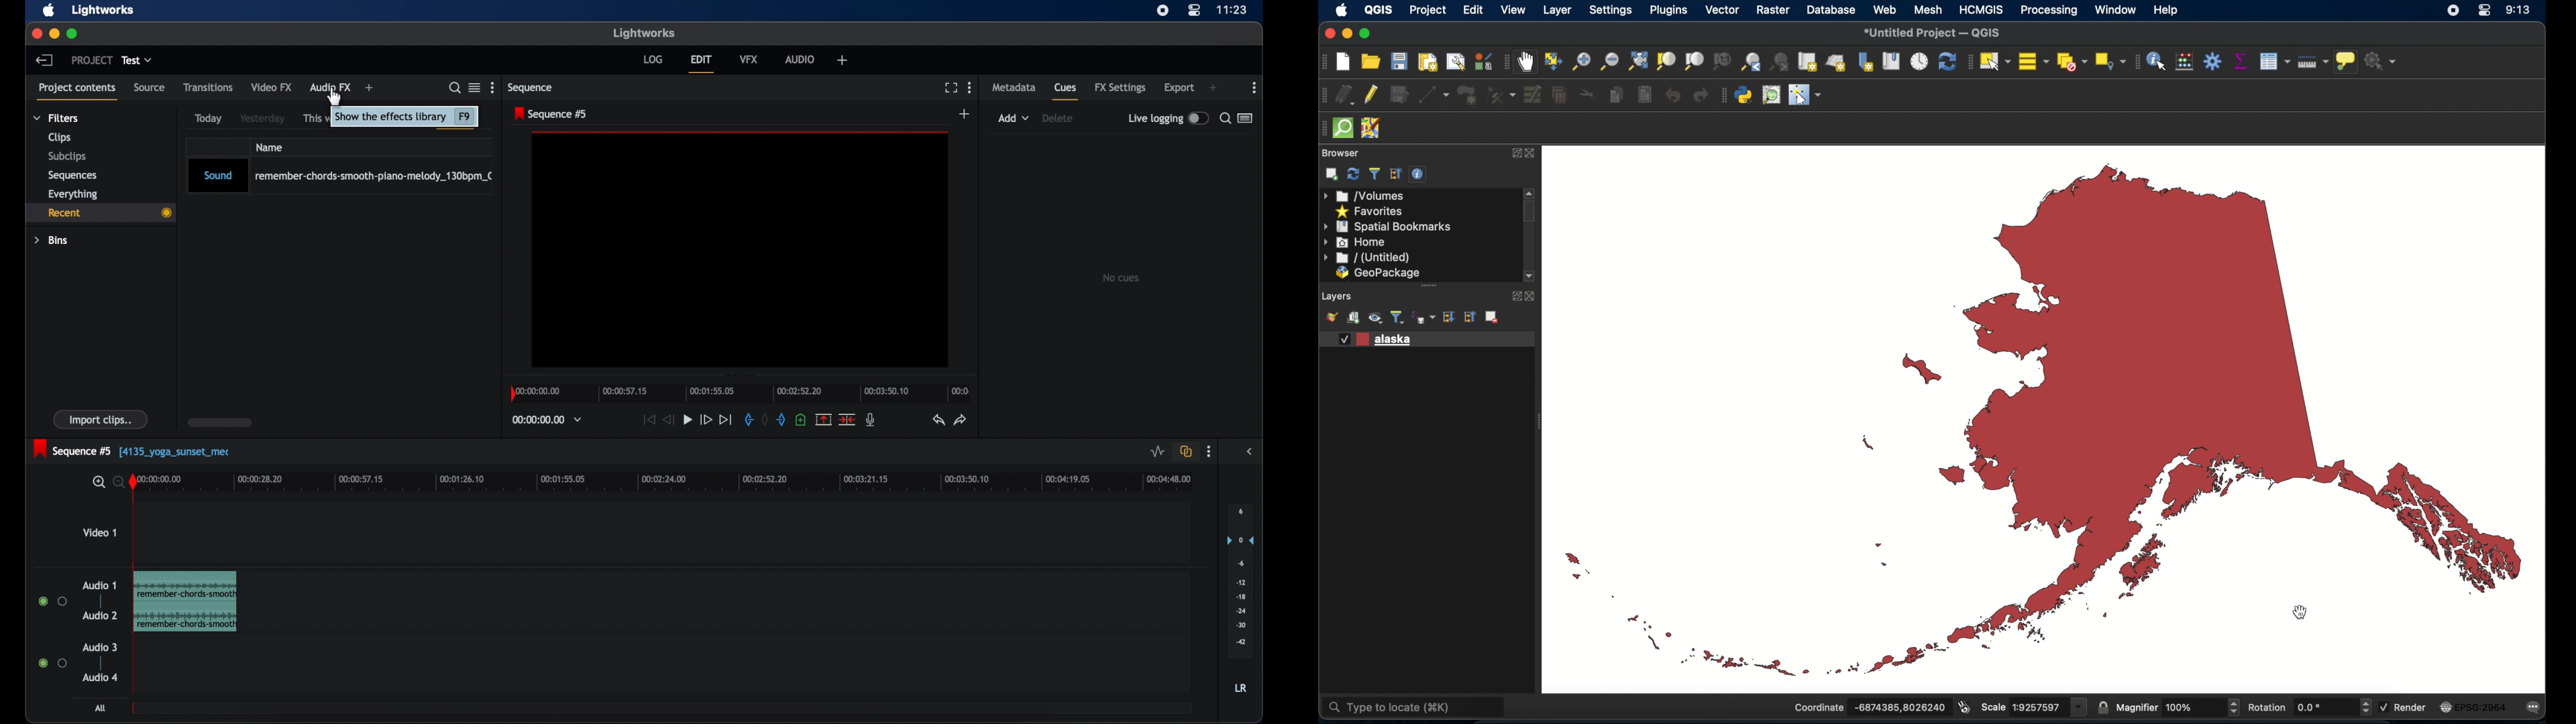 The width and height of the screenshot is (2576, 728). What do you see at coordinates (68, 157) in the screenshot?
I see `subclips` at bounding box center [68, 157].